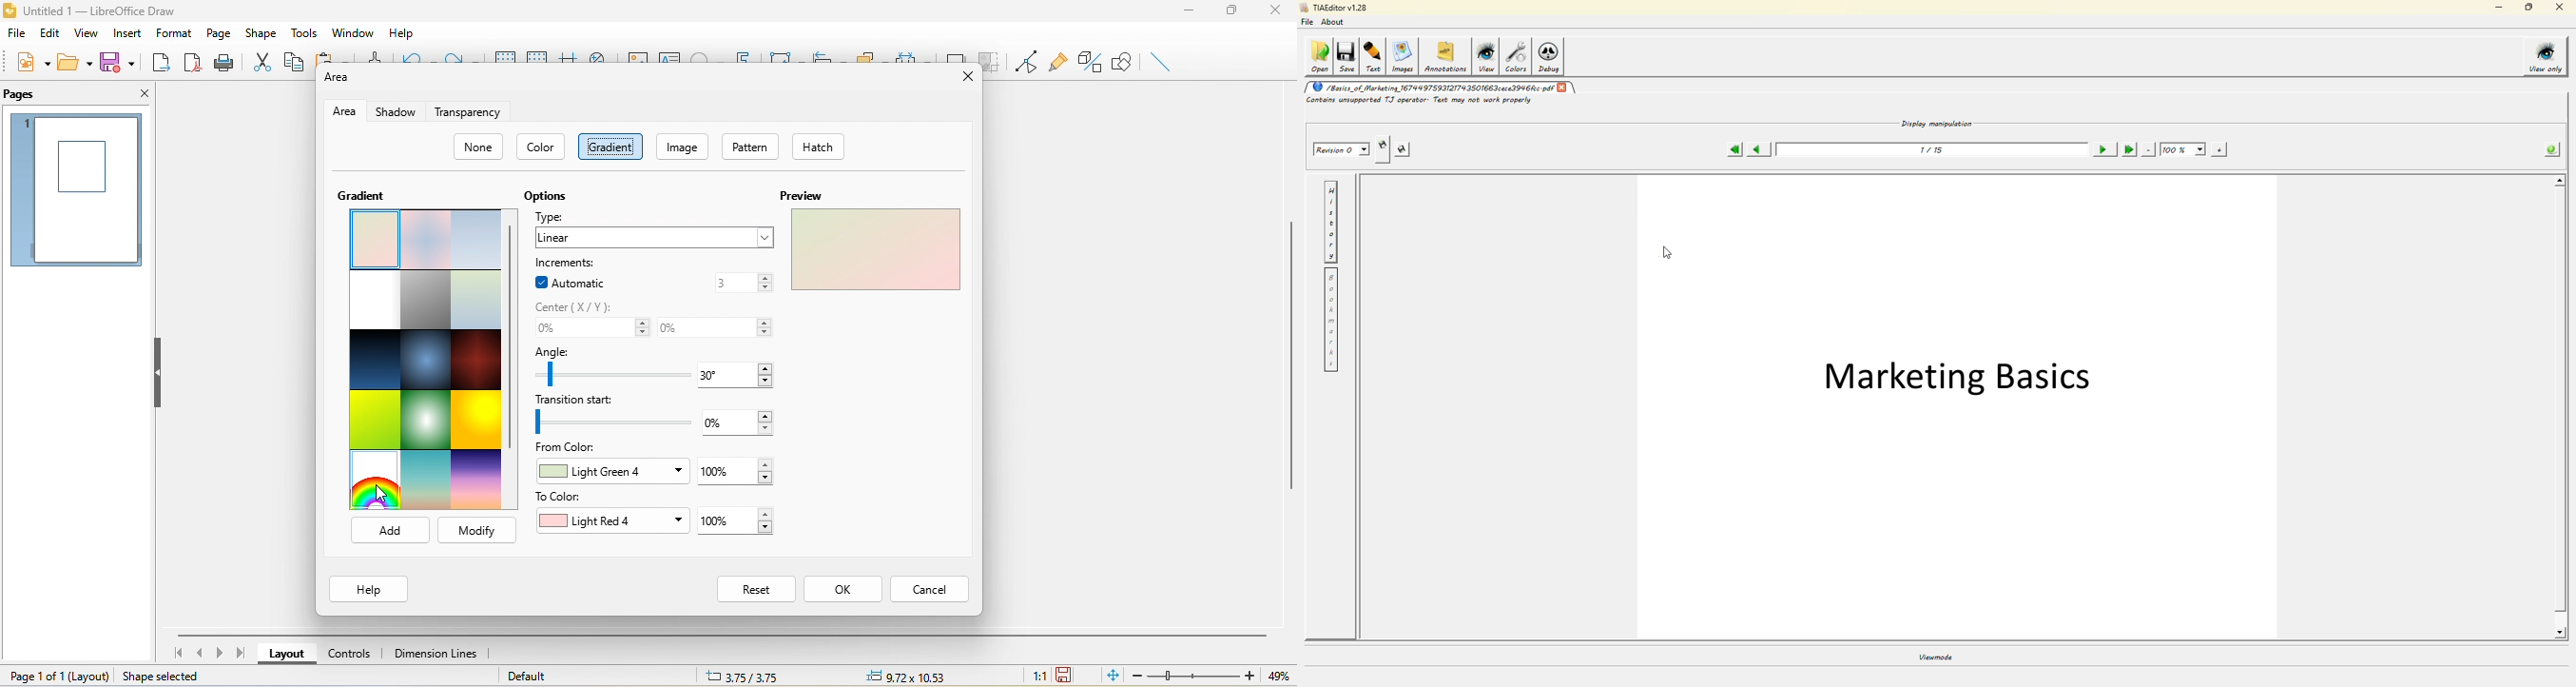  Describe the element at coordinates (1215, 676) in the screenshot. I see `zoom` at that location.